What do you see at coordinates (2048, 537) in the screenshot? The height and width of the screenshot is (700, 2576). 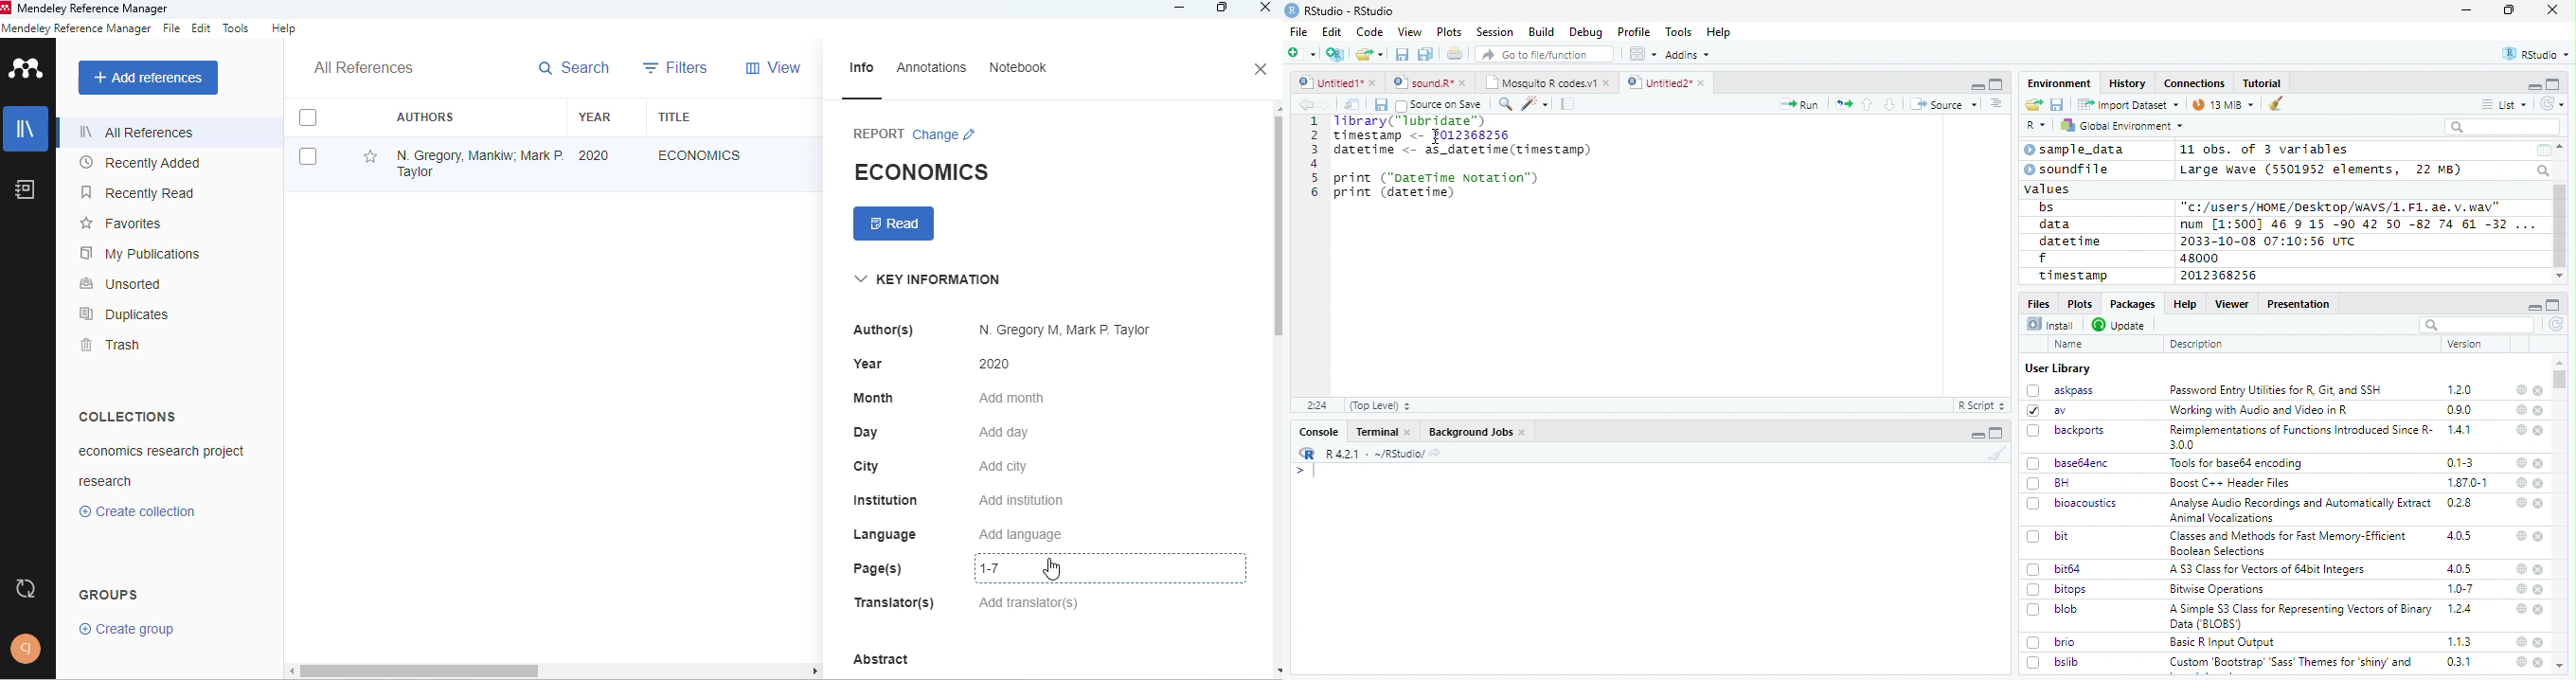 I see `bit` at bounding box center [2048, 537].